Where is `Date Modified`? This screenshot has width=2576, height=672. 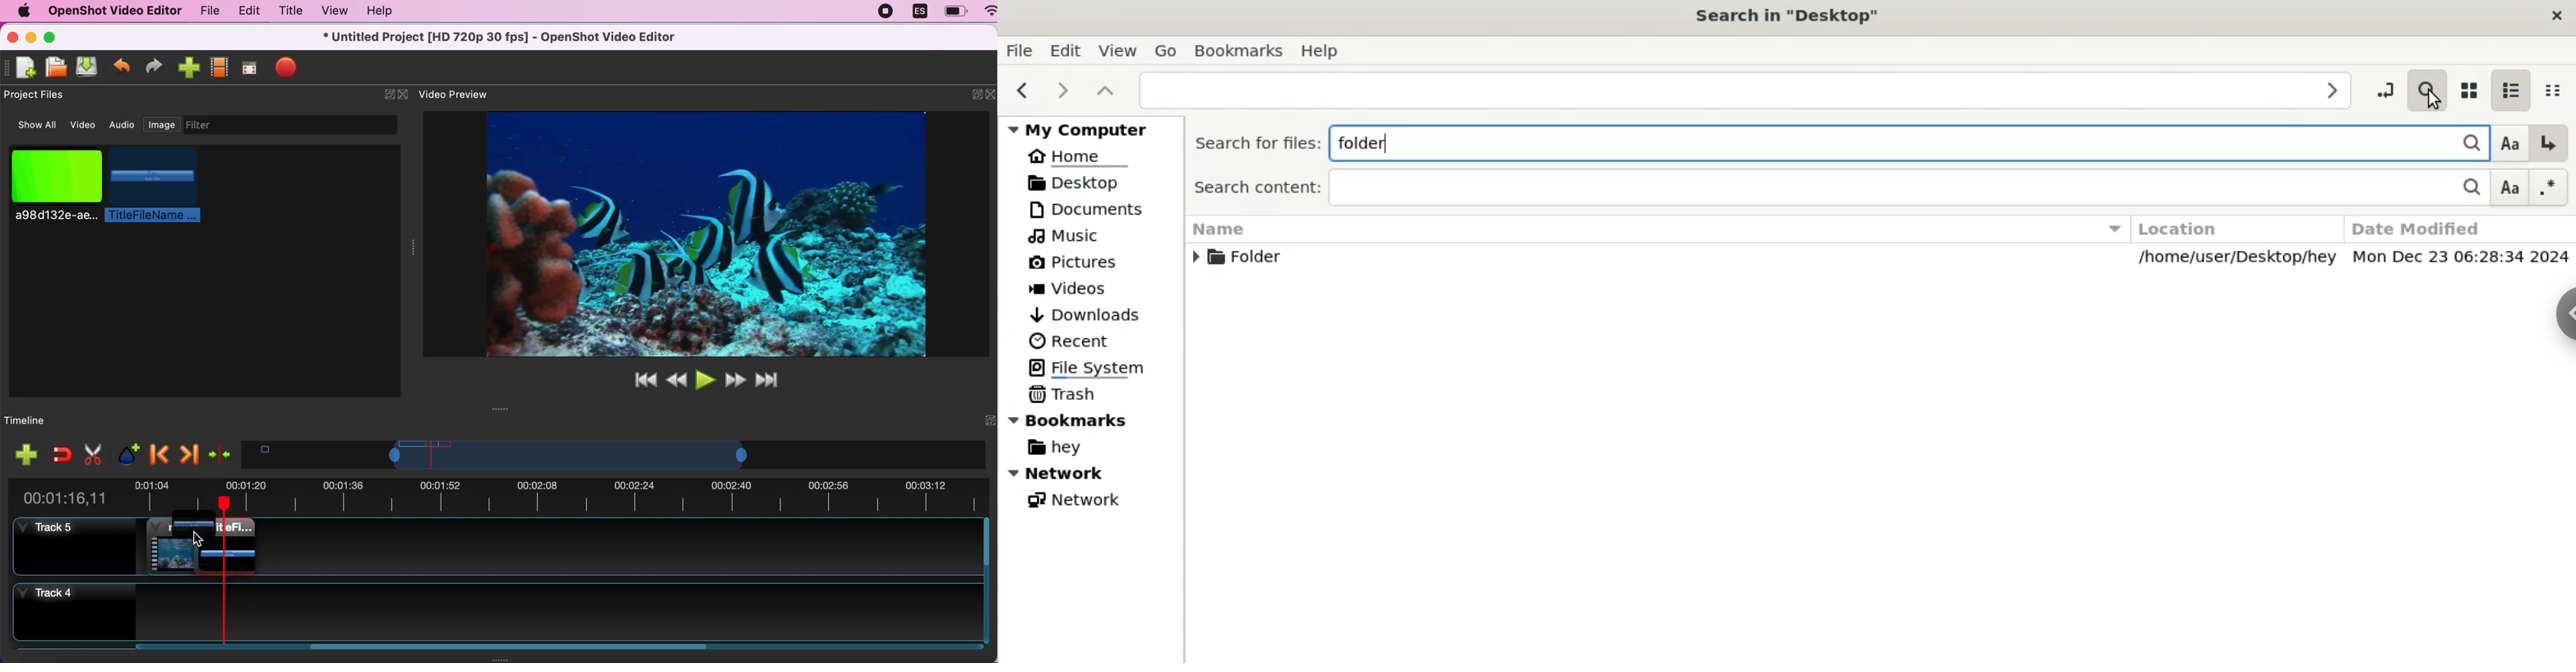 Date Modified is located at coordinates (2454, 228).